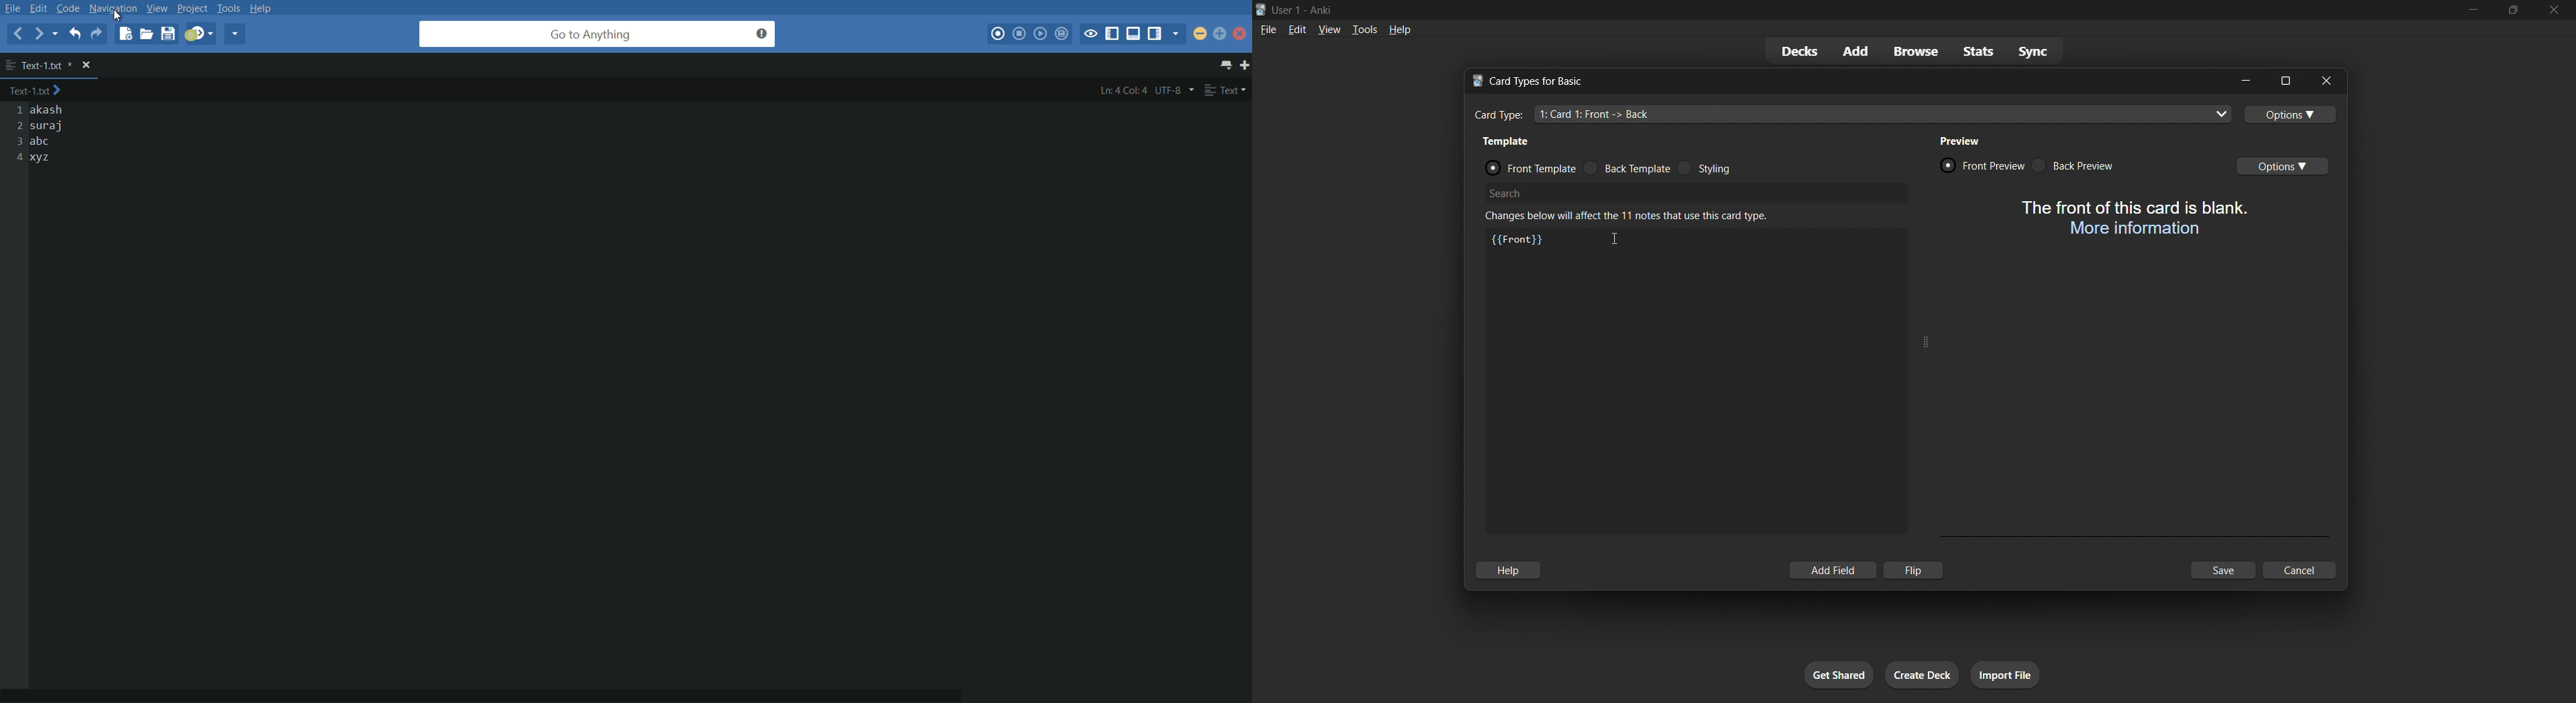 This screenshot has width=2576, height=728. I want to click on start macro, so click(999, 35).